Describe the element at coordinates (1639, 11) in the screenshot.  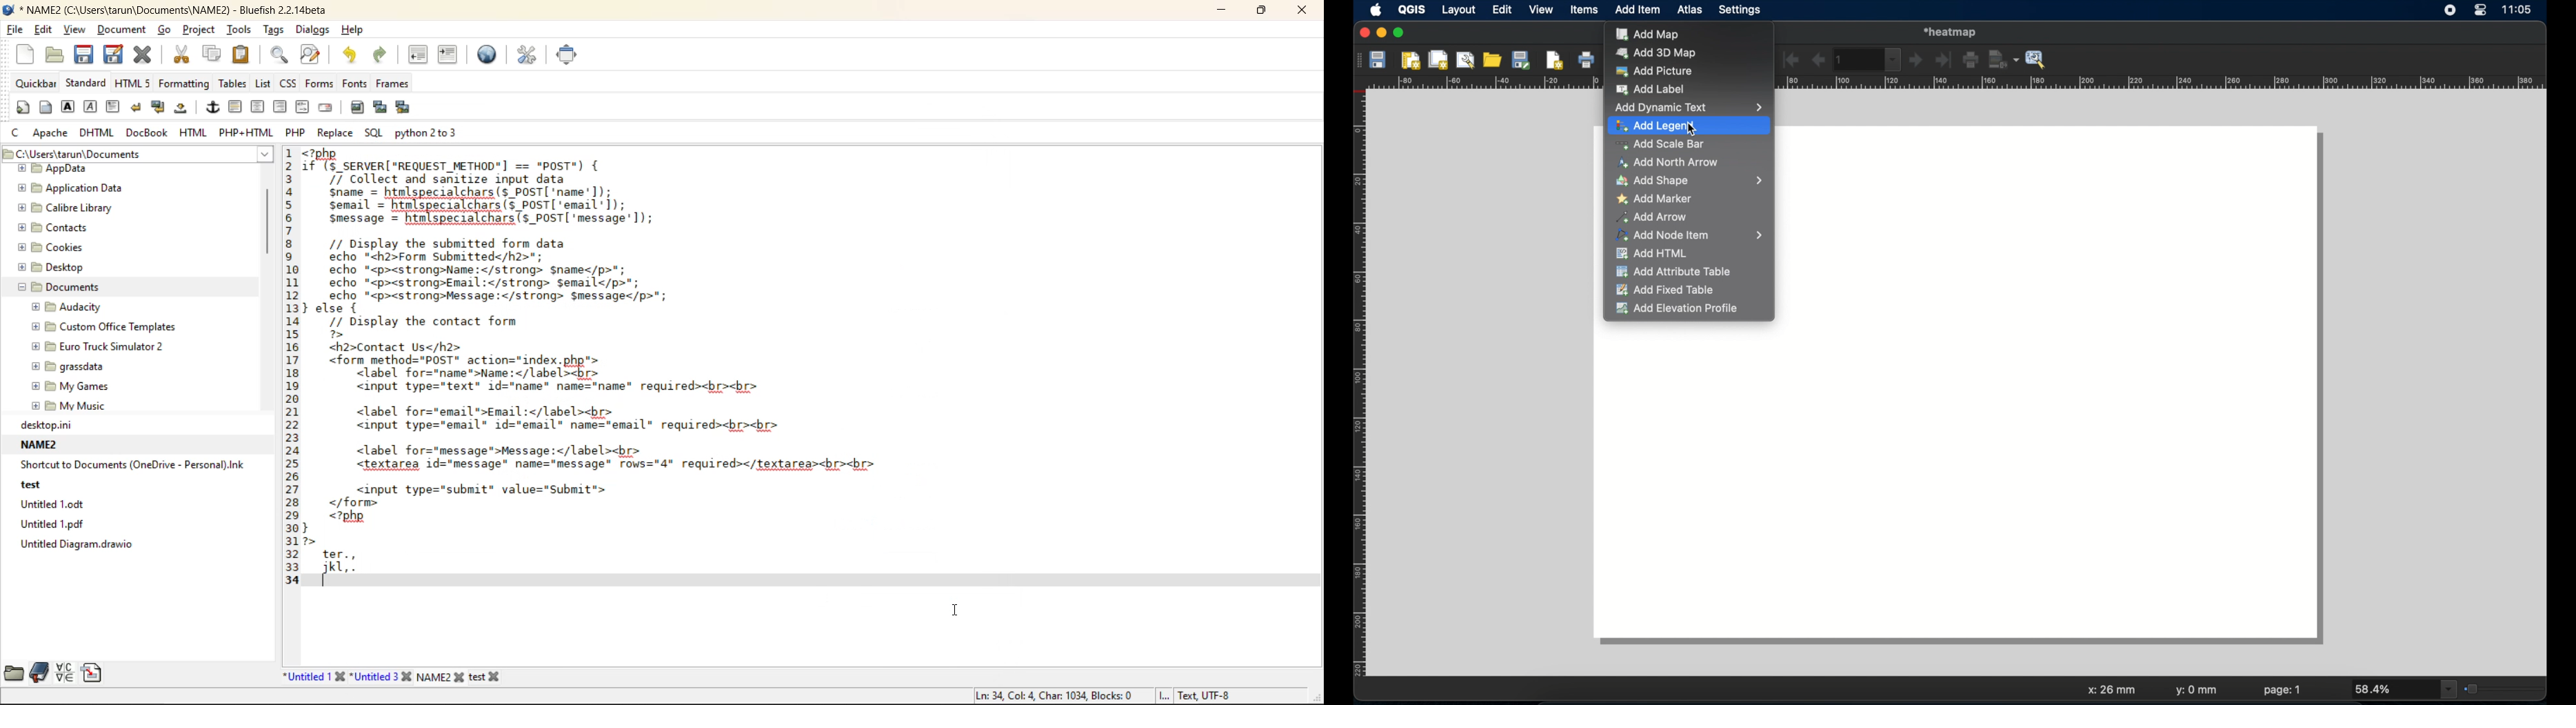
I see `dd item` at that location.